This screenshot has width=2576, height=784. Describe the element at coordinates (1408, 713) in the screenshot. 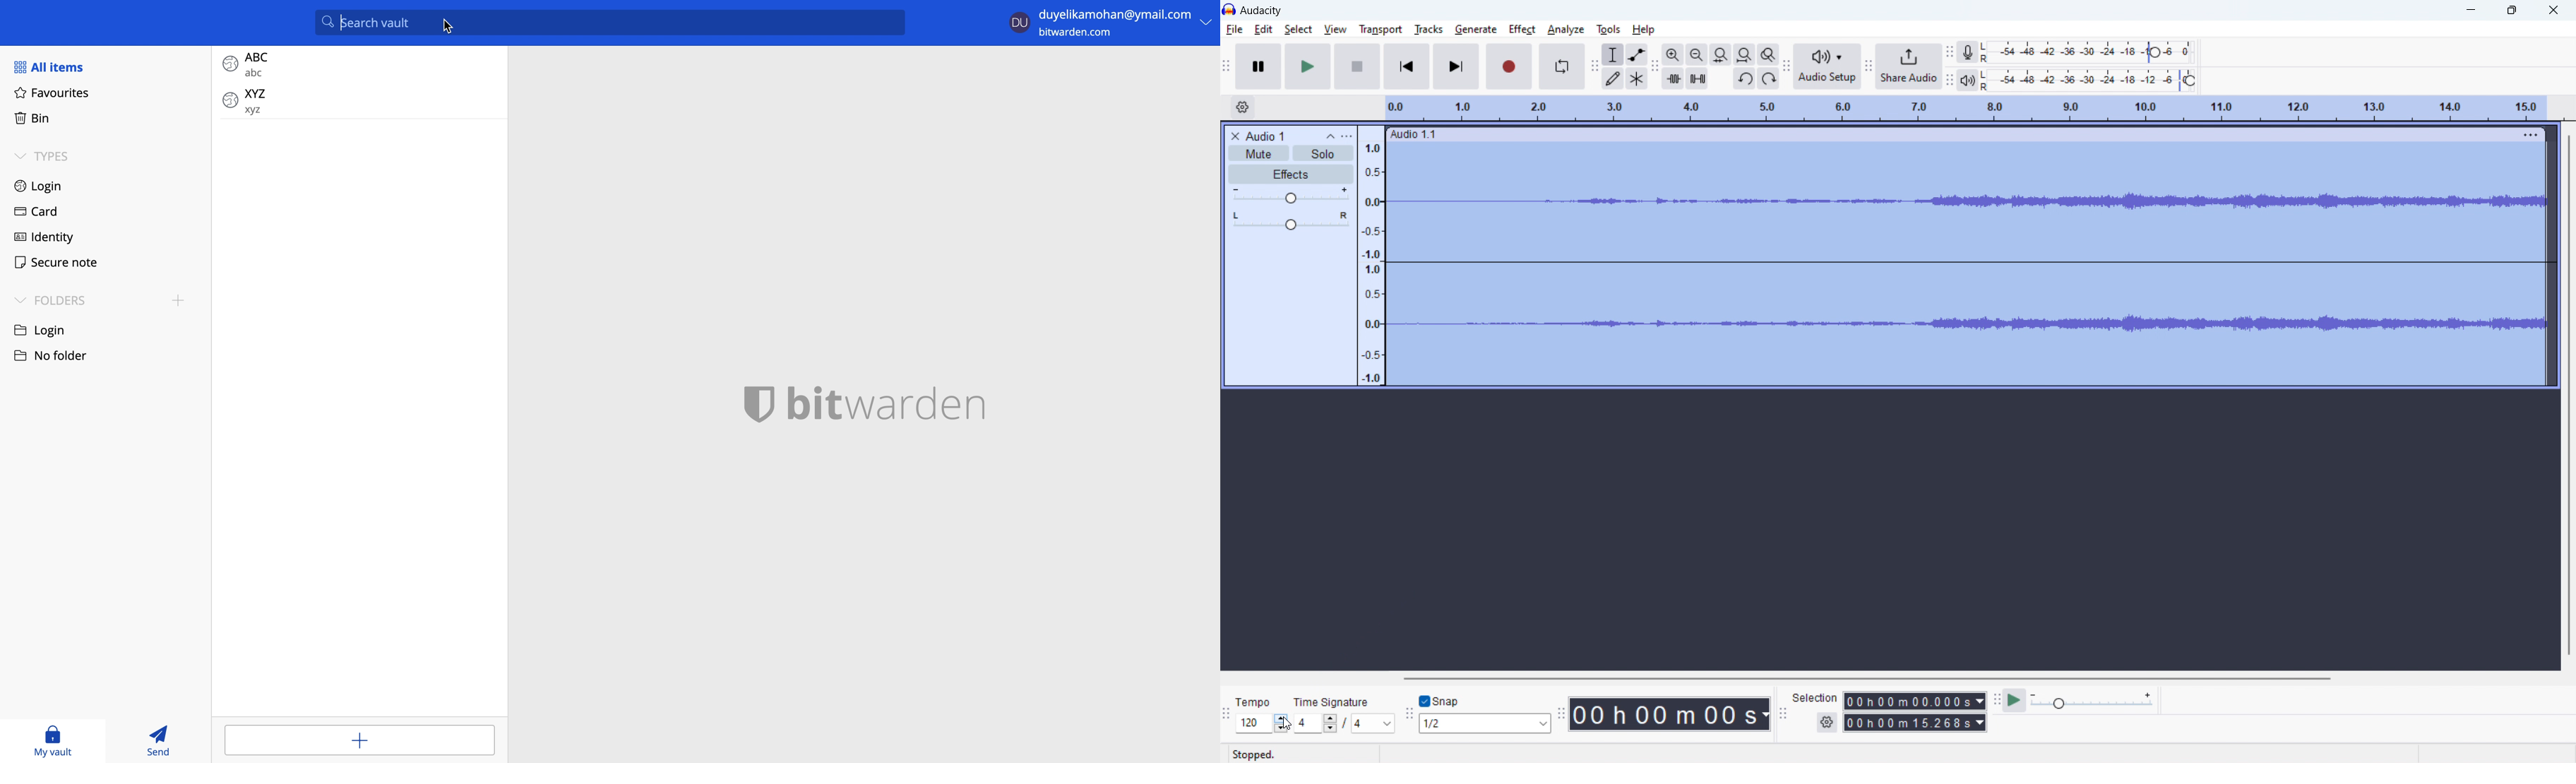

I see `snapping toolbar` at that location.